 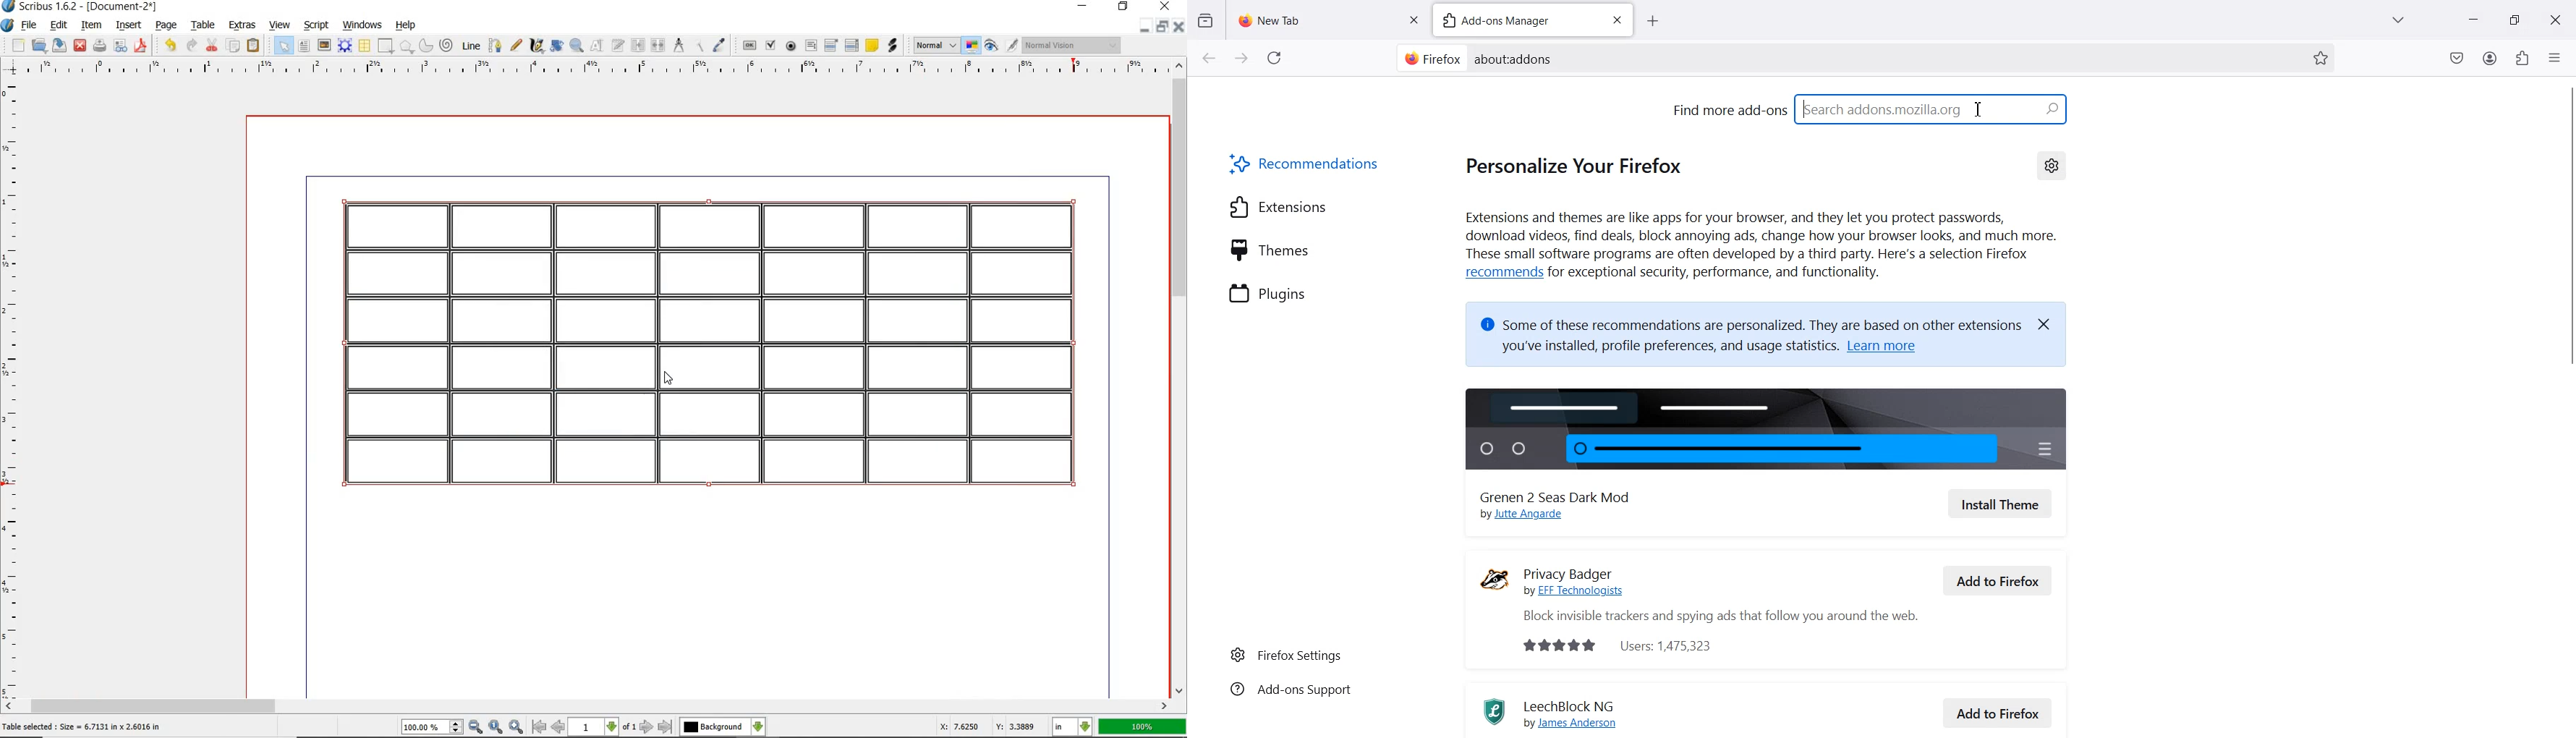 I want to click on restore, so click(x=1162, y=26).